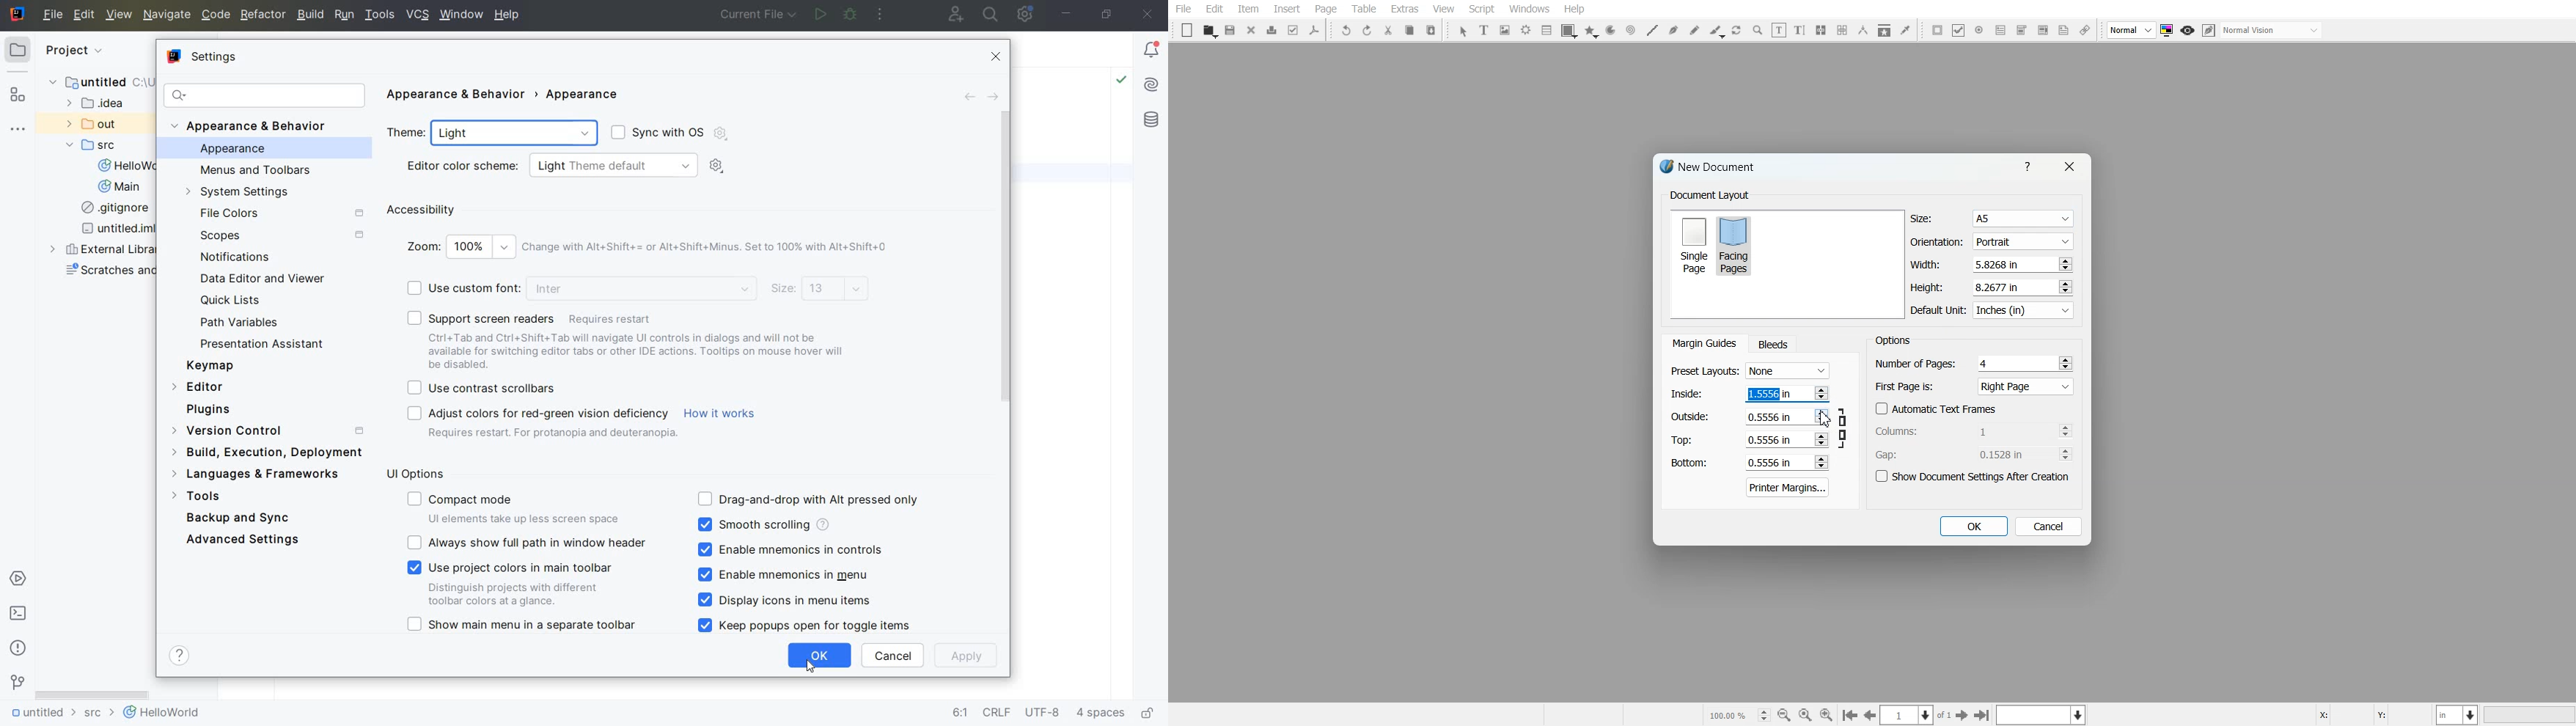  What do you see at coordinates (2005, 430) in the screenshot?
I see `1` at bounding box center [2005, 430].